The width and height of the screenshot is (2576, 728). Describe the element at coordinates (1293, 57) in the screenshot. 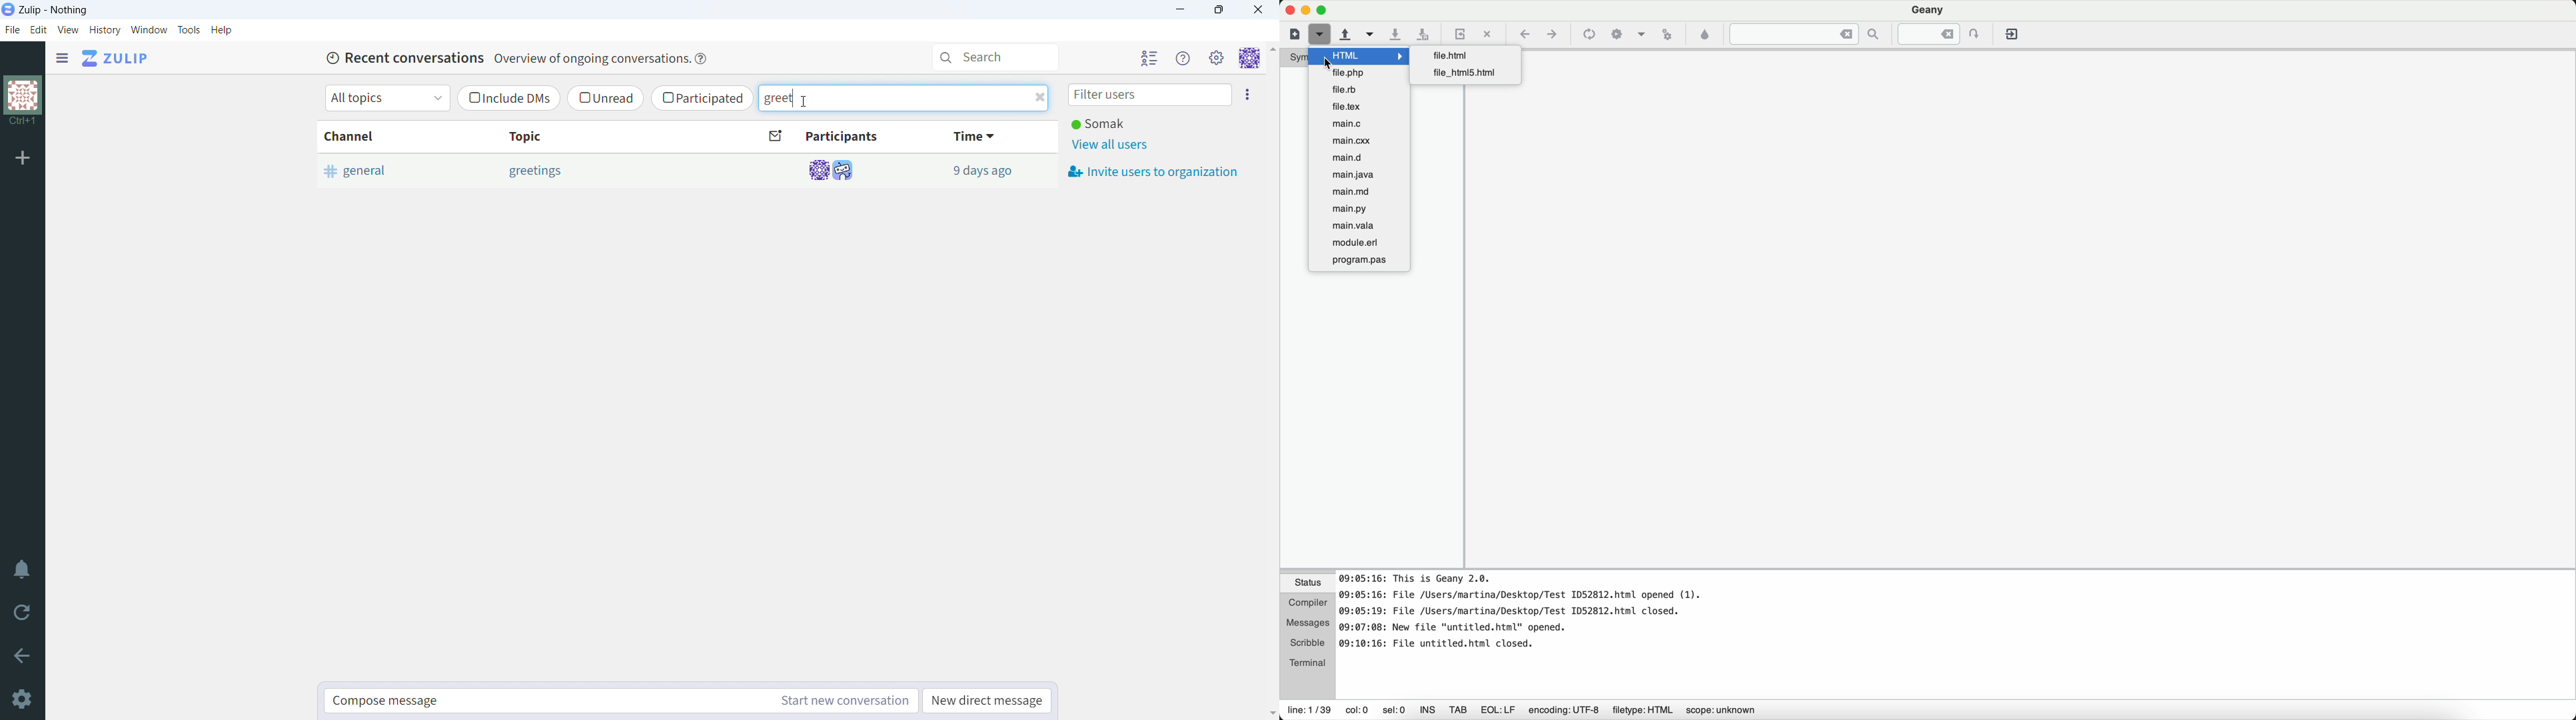

I see `symbols` at that location.